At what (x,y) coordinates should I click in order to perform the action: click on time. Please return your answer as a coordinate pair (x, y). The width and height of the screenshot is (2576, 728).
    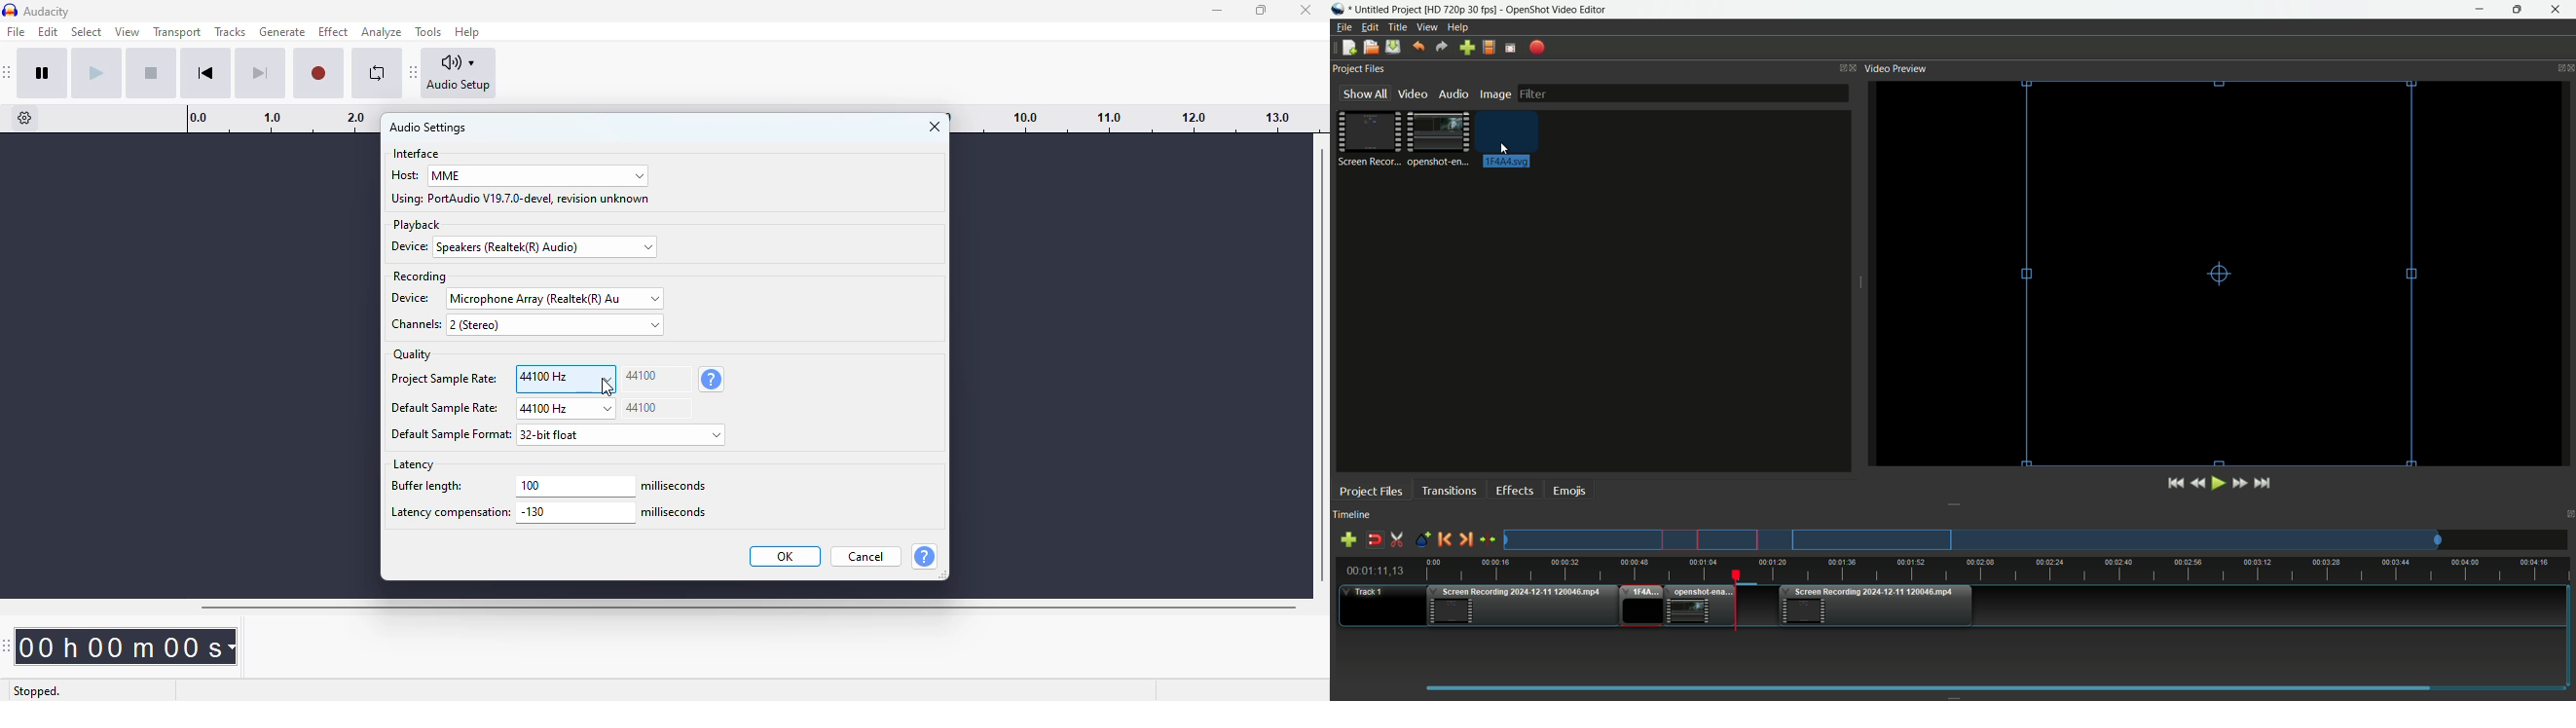
    Looking at the image, I should click on (130, 646).